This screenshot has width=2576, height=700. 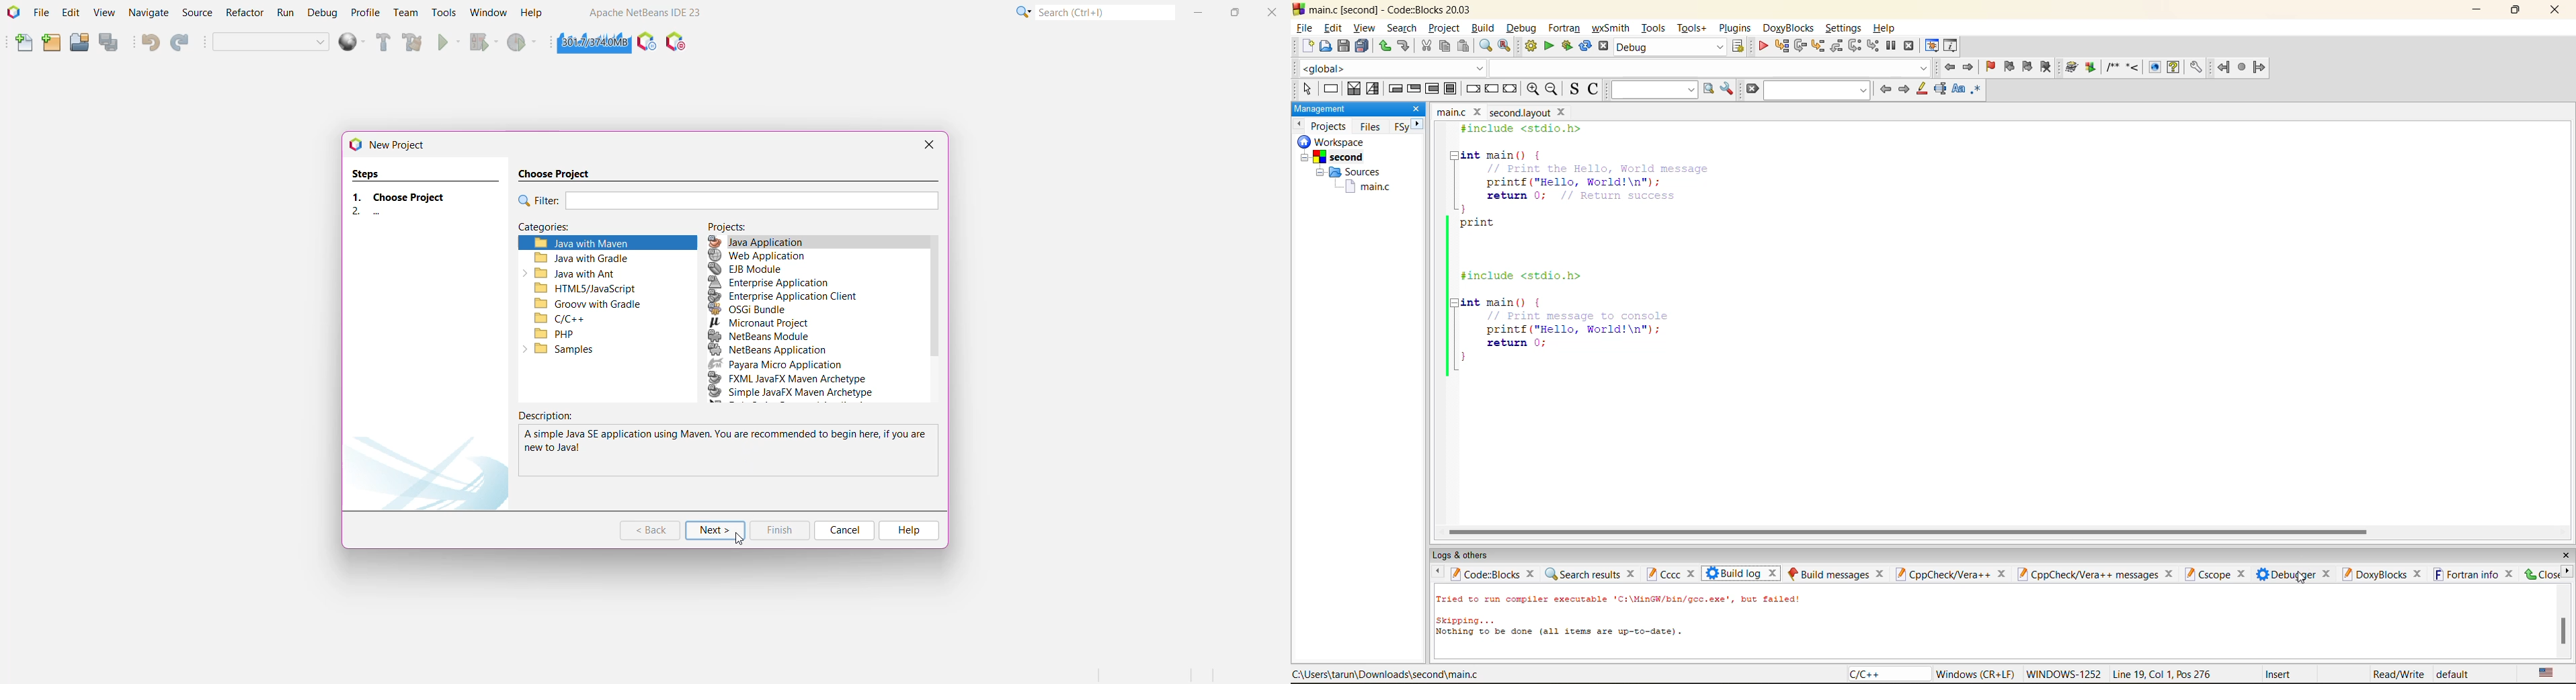 I want to click on files, so click(x=1372, y=126).